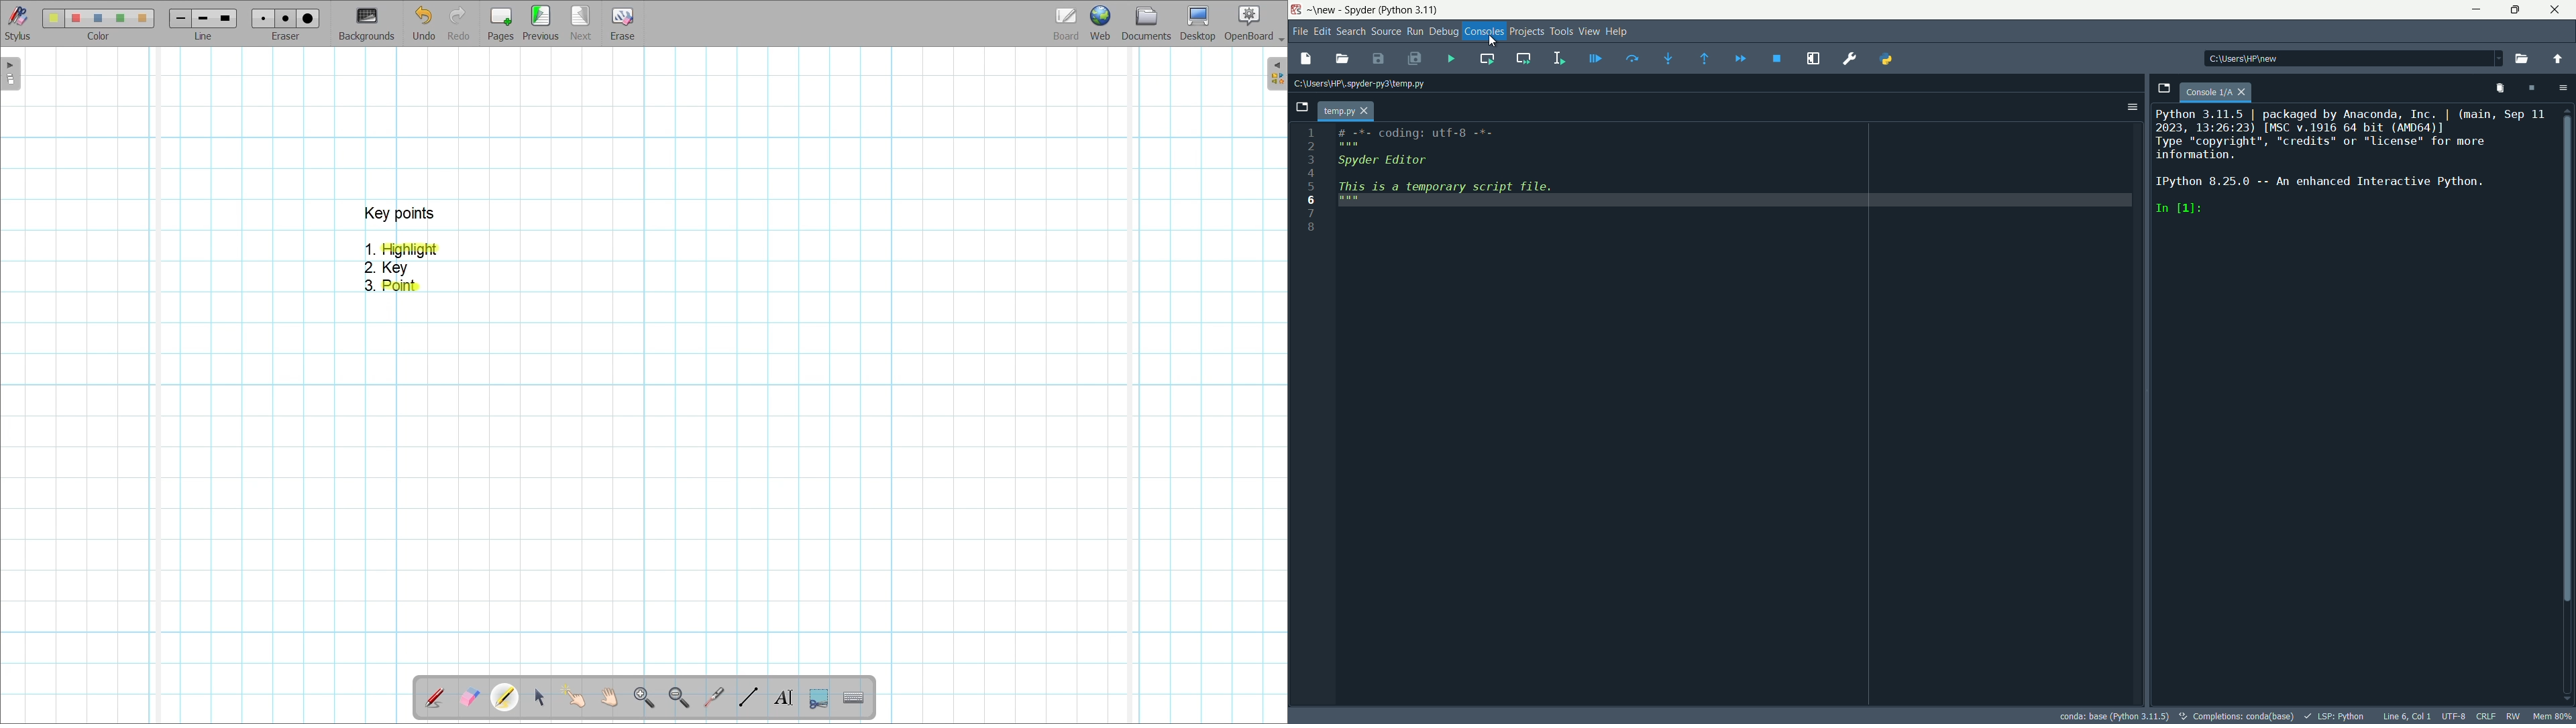  Describe the element at coordinates (1562, 32) in the screenshot. I see `tools menu` at that location.